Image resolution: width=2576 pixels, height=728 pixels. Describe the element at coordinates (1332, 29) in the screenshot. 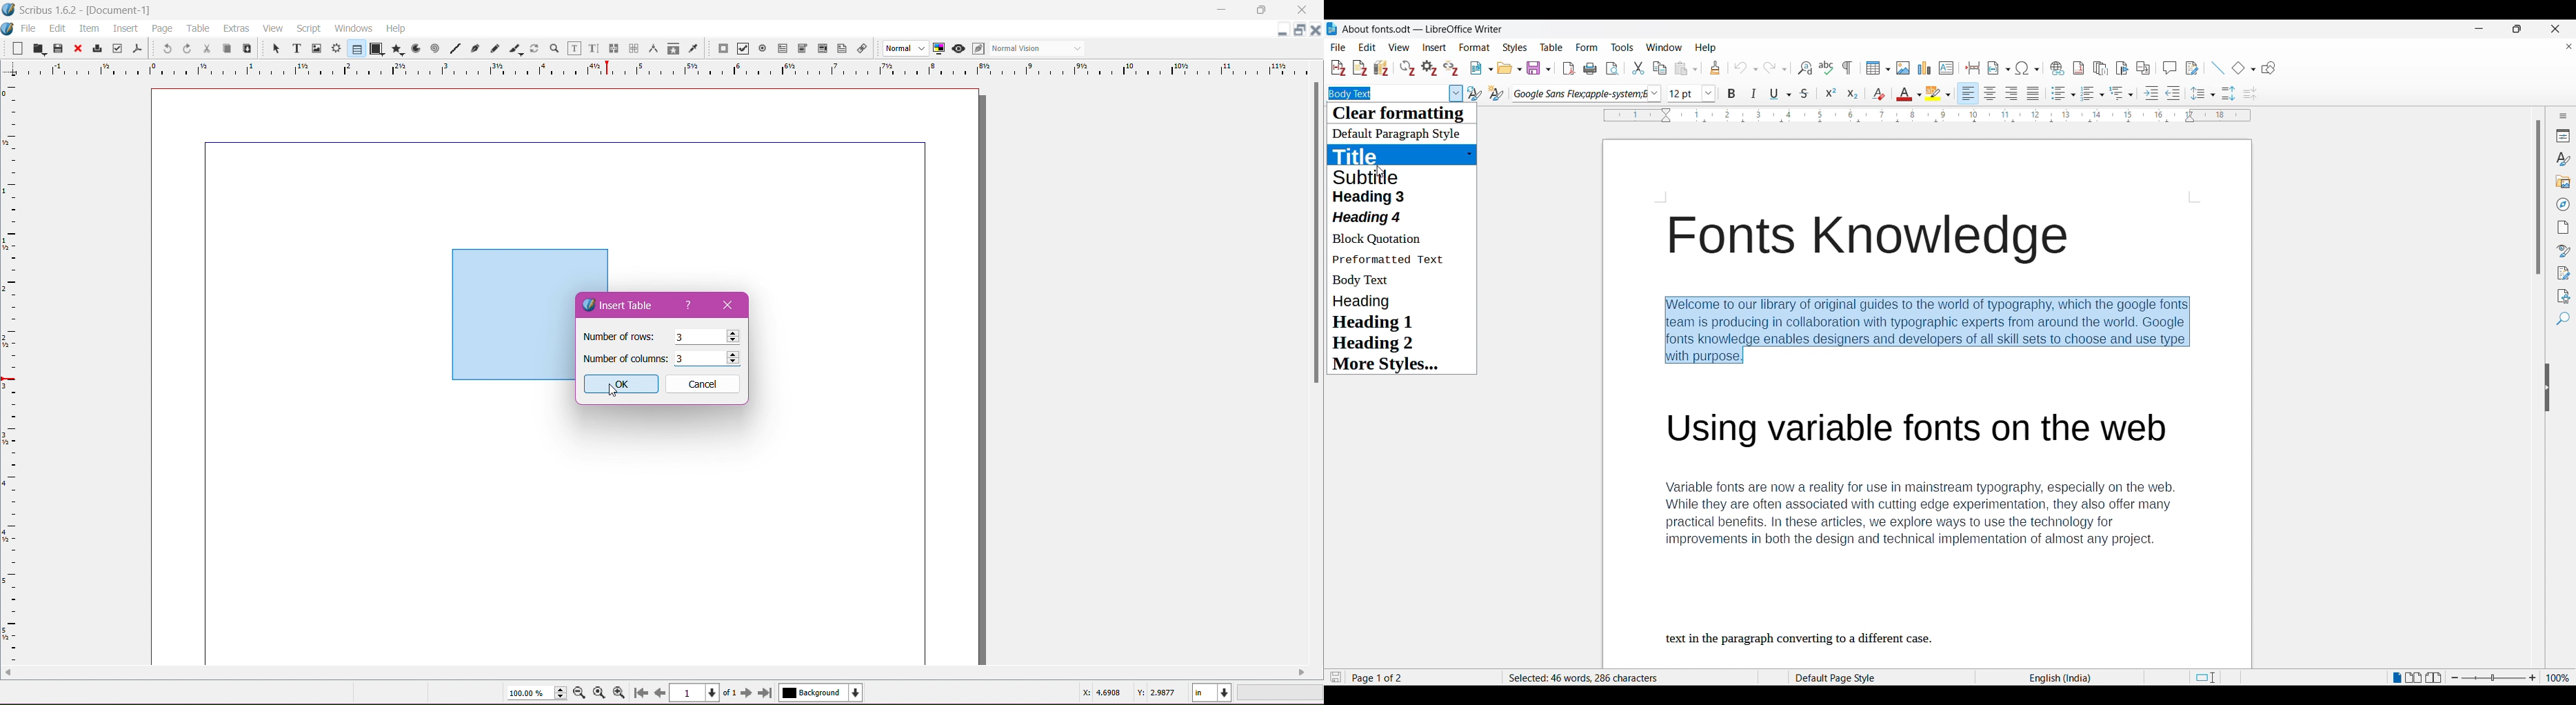

I see `Software logo` at that location.